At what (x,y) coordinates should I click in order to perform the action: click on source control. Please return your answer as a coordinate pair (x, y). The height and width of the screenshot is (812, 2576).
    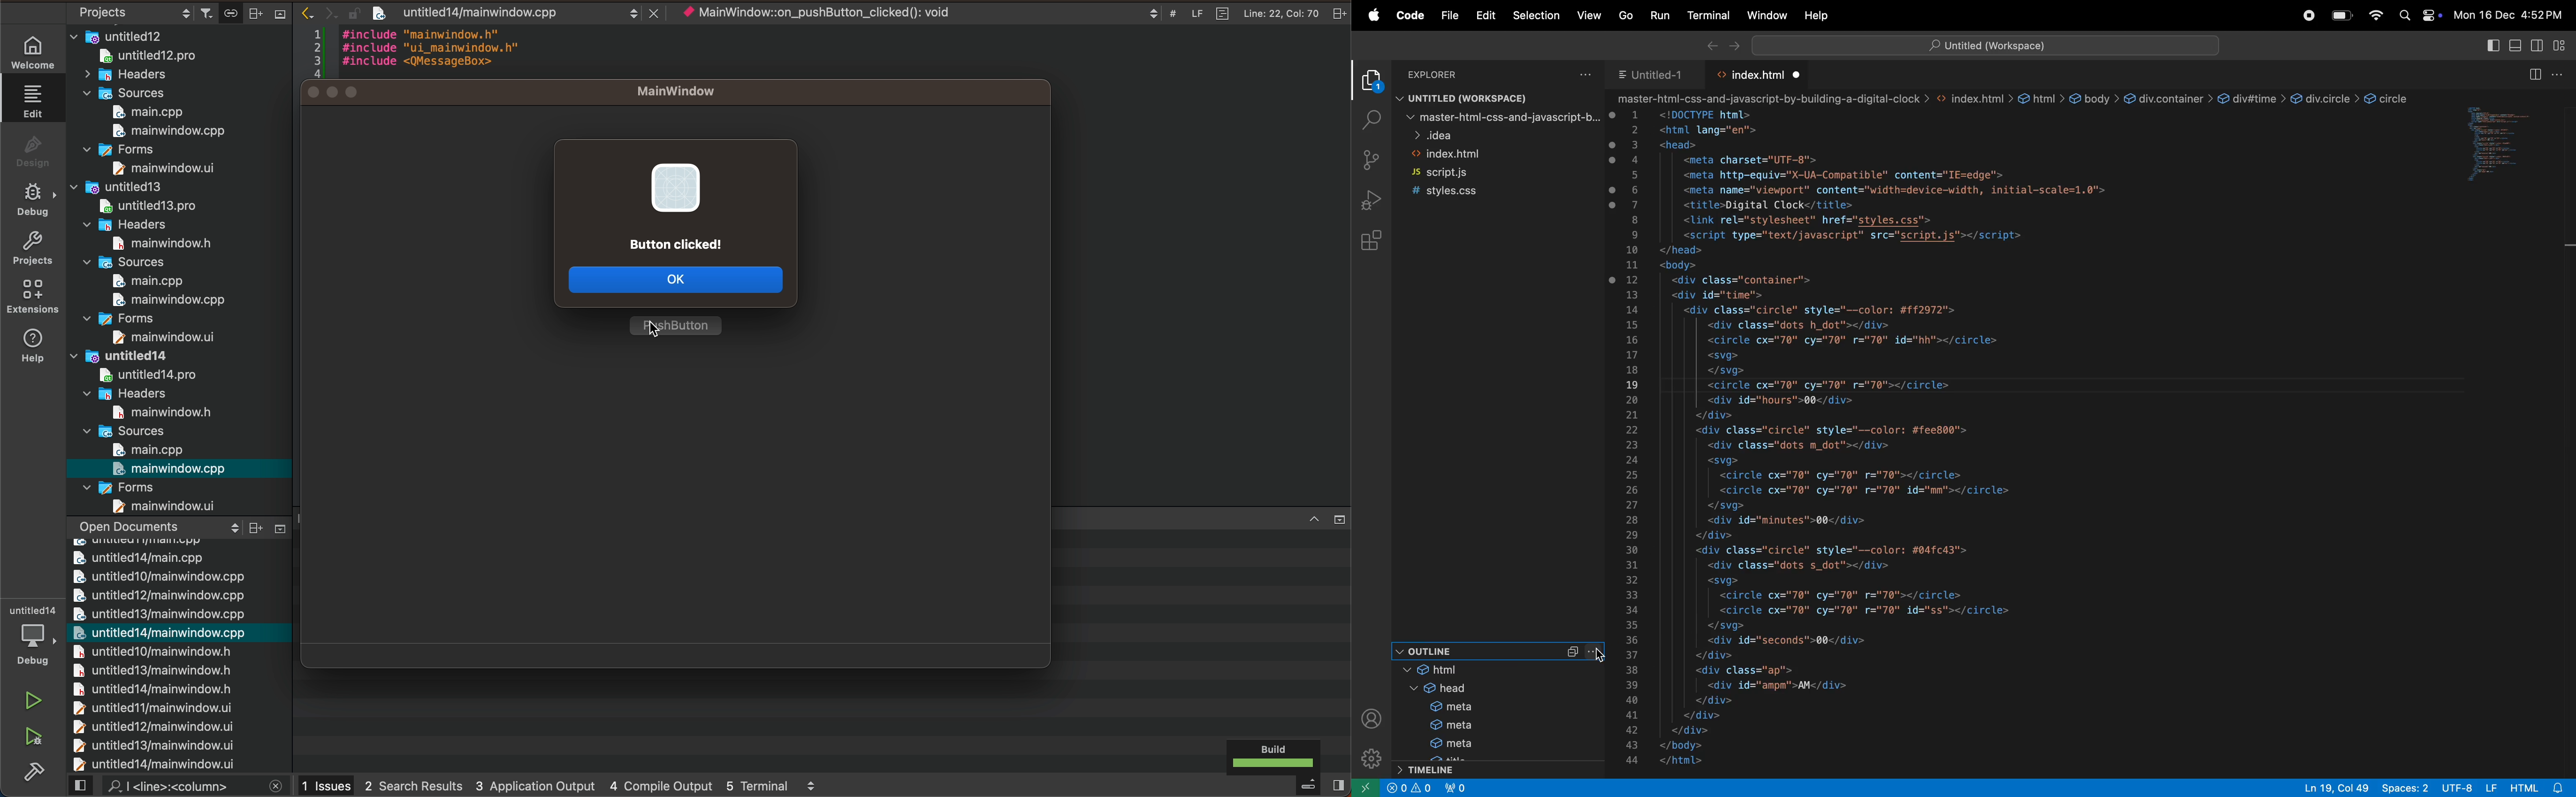
    Looking at the image, I should click on (1372, 160).